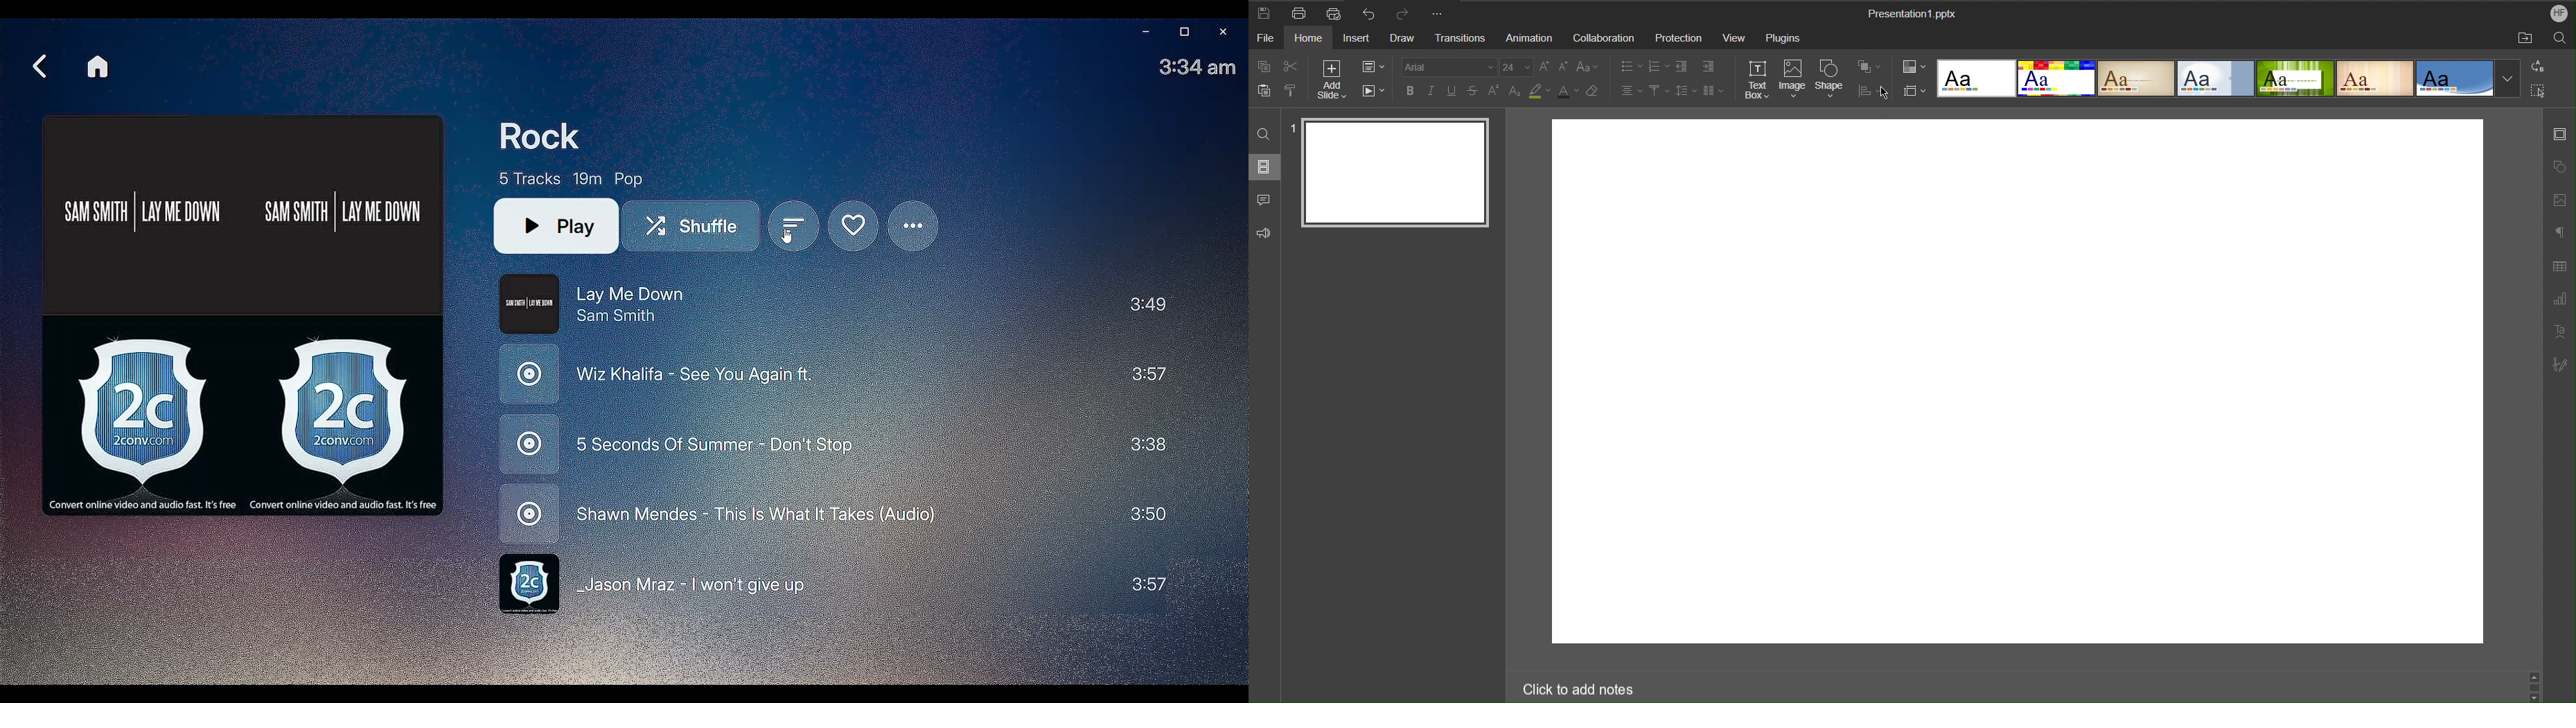 The width and height of the screenshot is (2576, 728). What do you see at coordinates (1592, 92) in the screenshot?
I see `Erase Style` at bounding box center [1592, 92].